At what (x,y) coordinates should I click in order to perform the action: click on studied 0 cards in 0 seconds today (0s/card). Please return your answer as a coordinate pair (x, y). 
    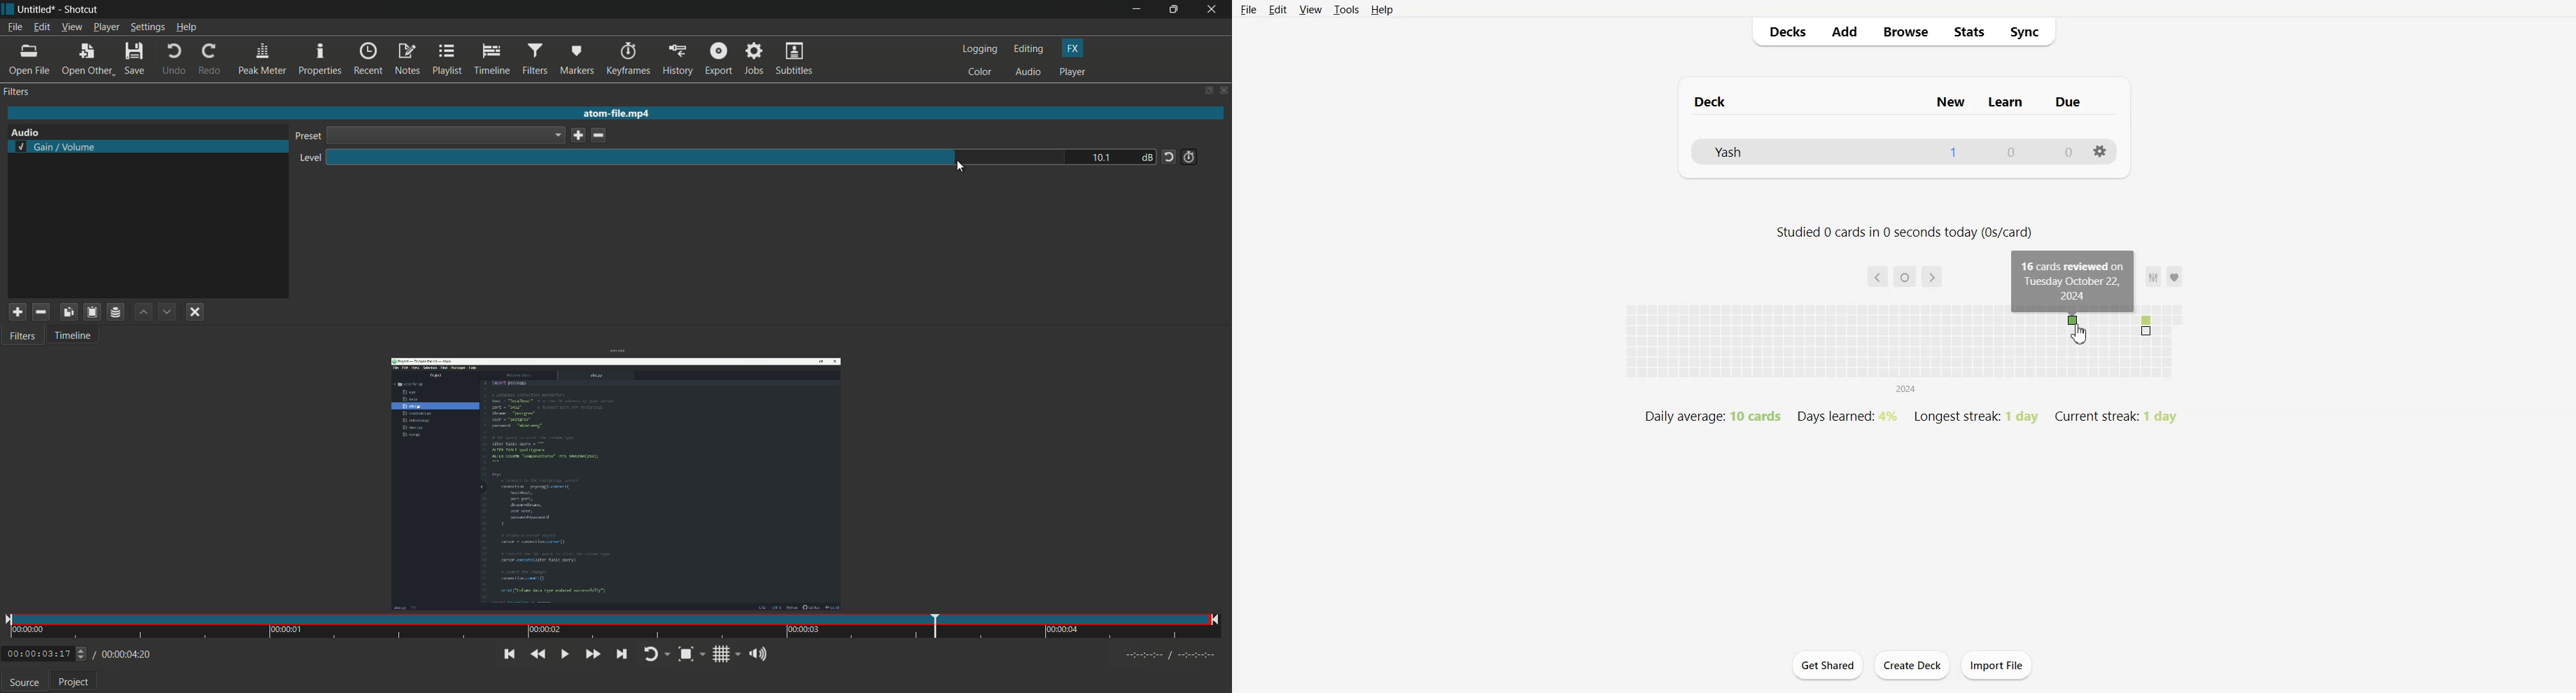
    Looking at the image, I should click on (1905, 232).